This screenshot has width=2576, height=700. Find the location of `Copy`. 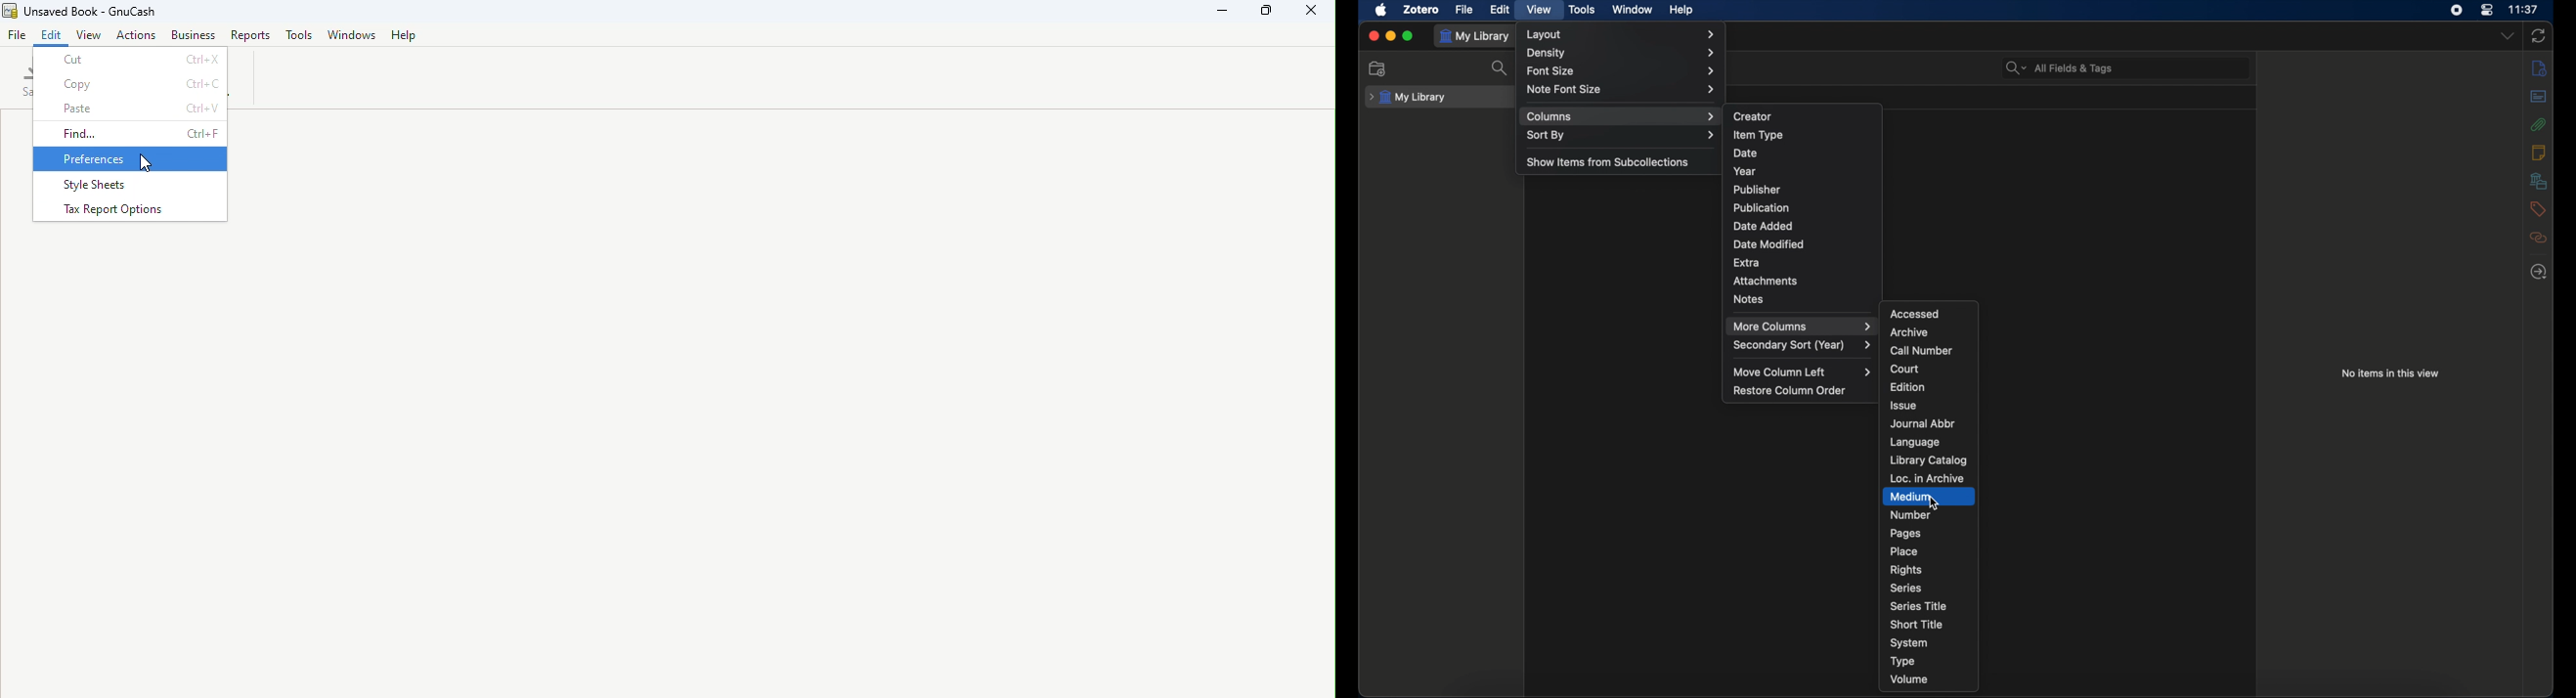

Copy is located at coordinates (133, 84).